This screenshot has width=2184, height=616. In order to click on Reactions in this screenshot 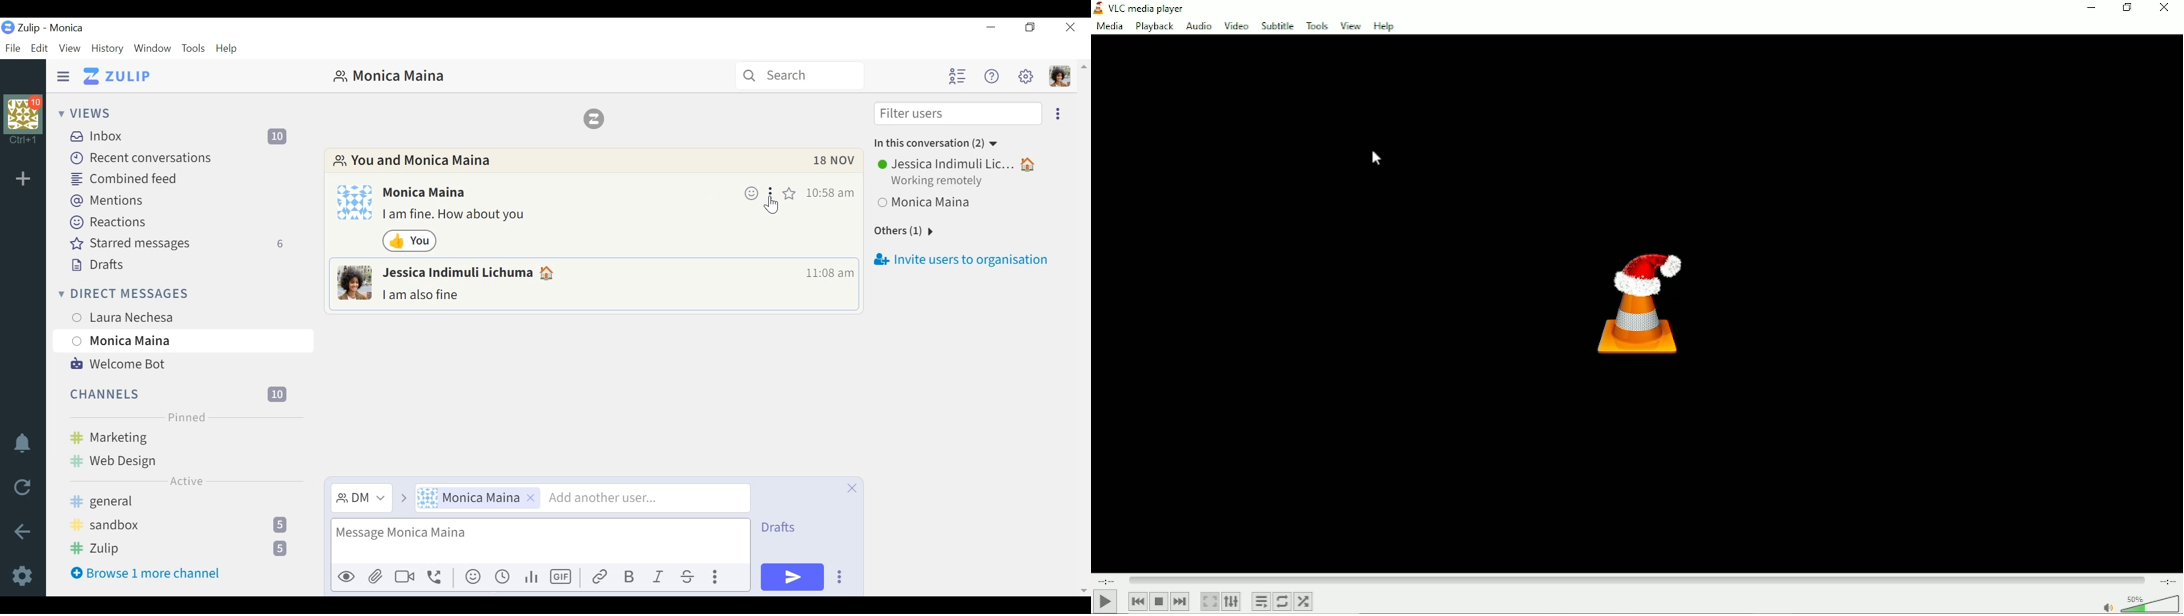, I will do `click(107, 222)`.